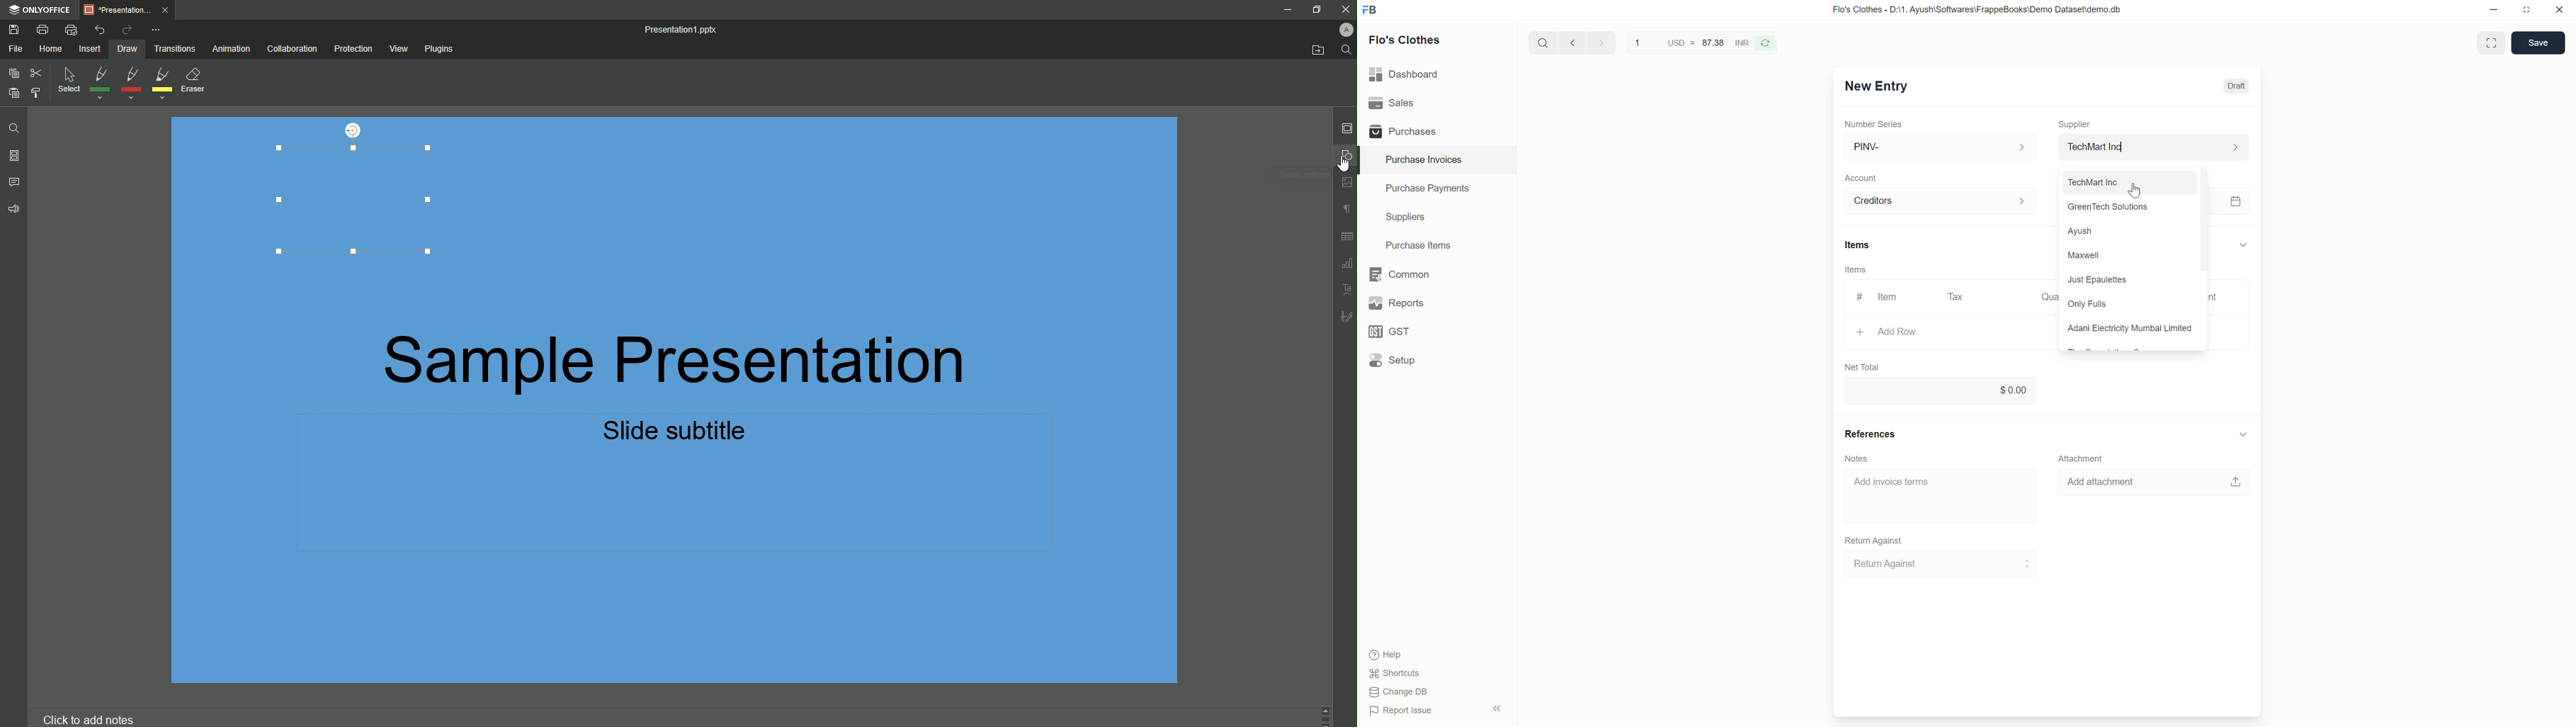 This screenshot has height=728, width=2576. What do you see at coordinates (351, 50) in the screenshot?
I see `Protection` at bounding box center [351, 50].